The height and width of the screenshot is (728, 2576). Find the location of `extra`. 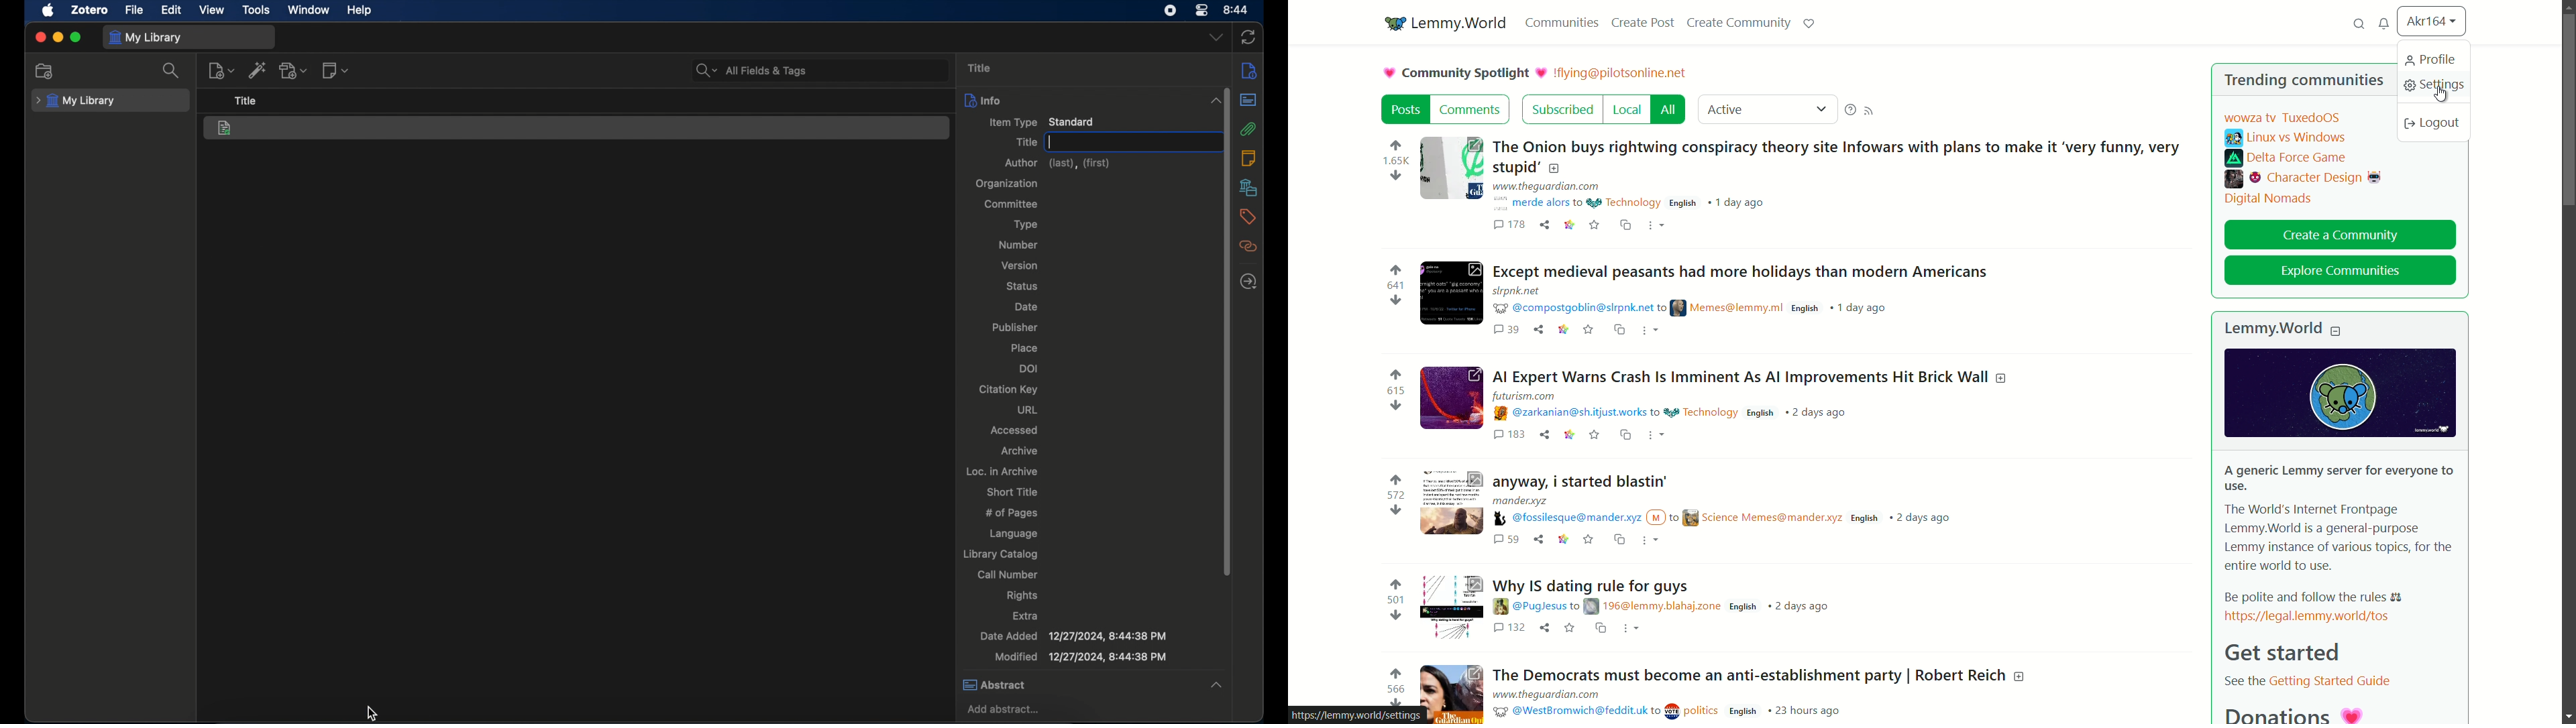

extra is located at coordinates (1025, 615).